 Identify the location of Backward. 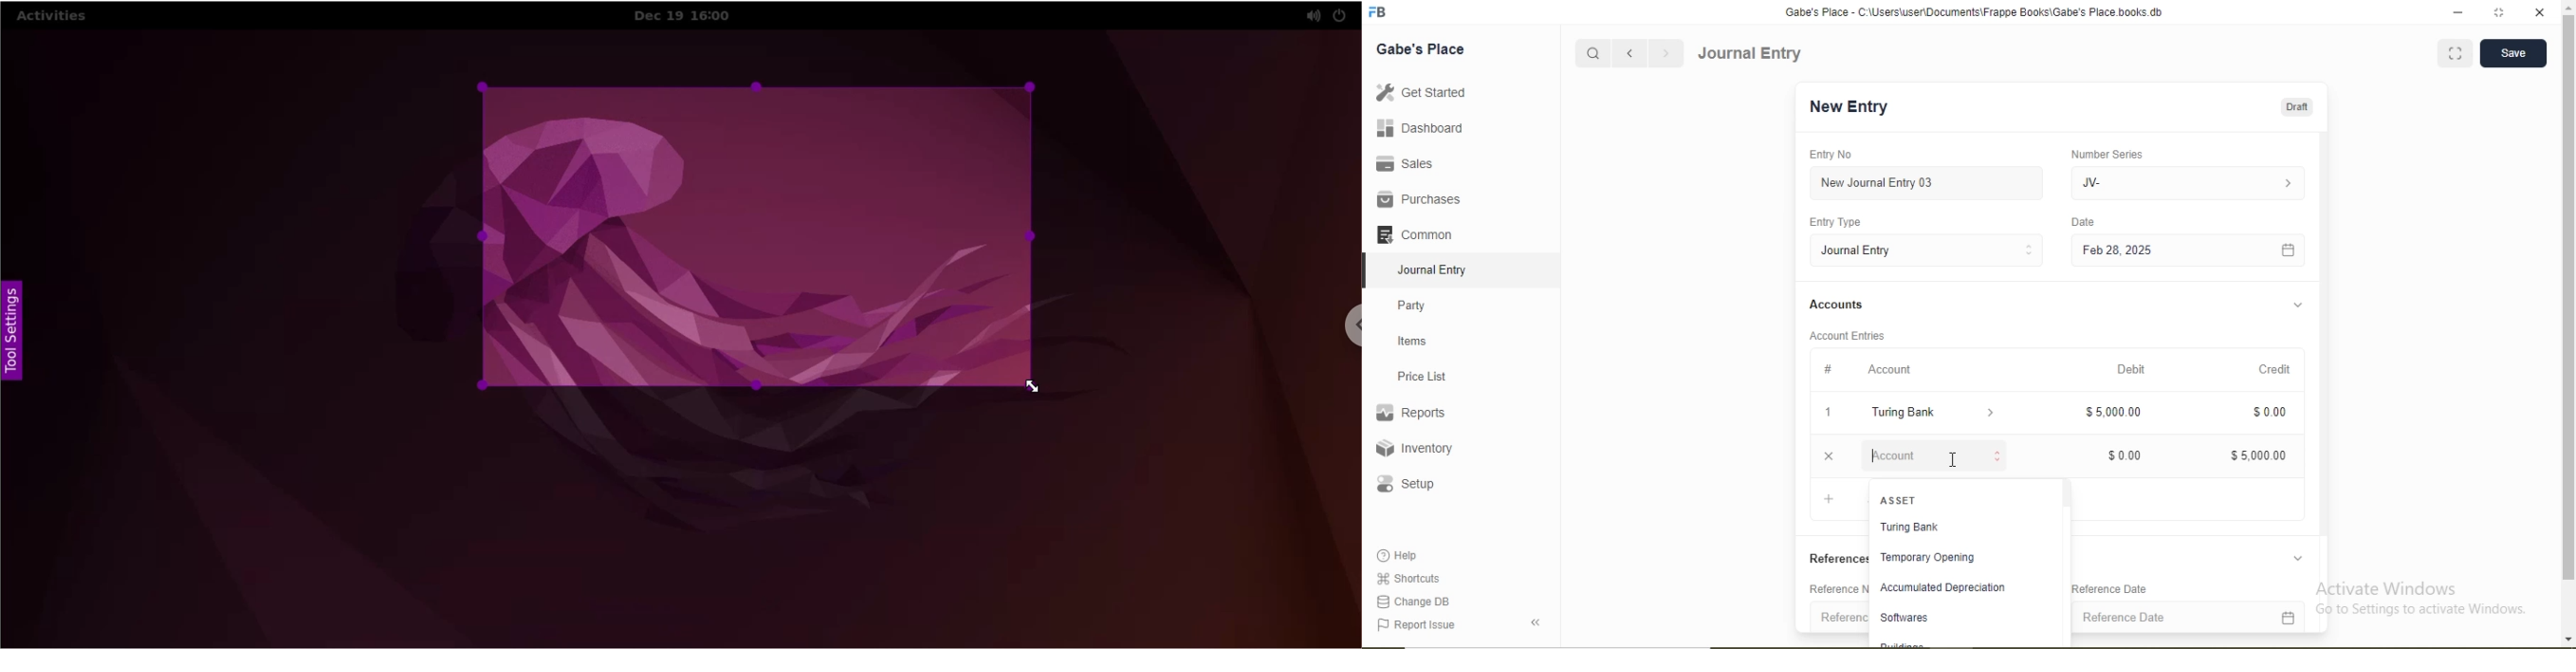
(1629, 54).